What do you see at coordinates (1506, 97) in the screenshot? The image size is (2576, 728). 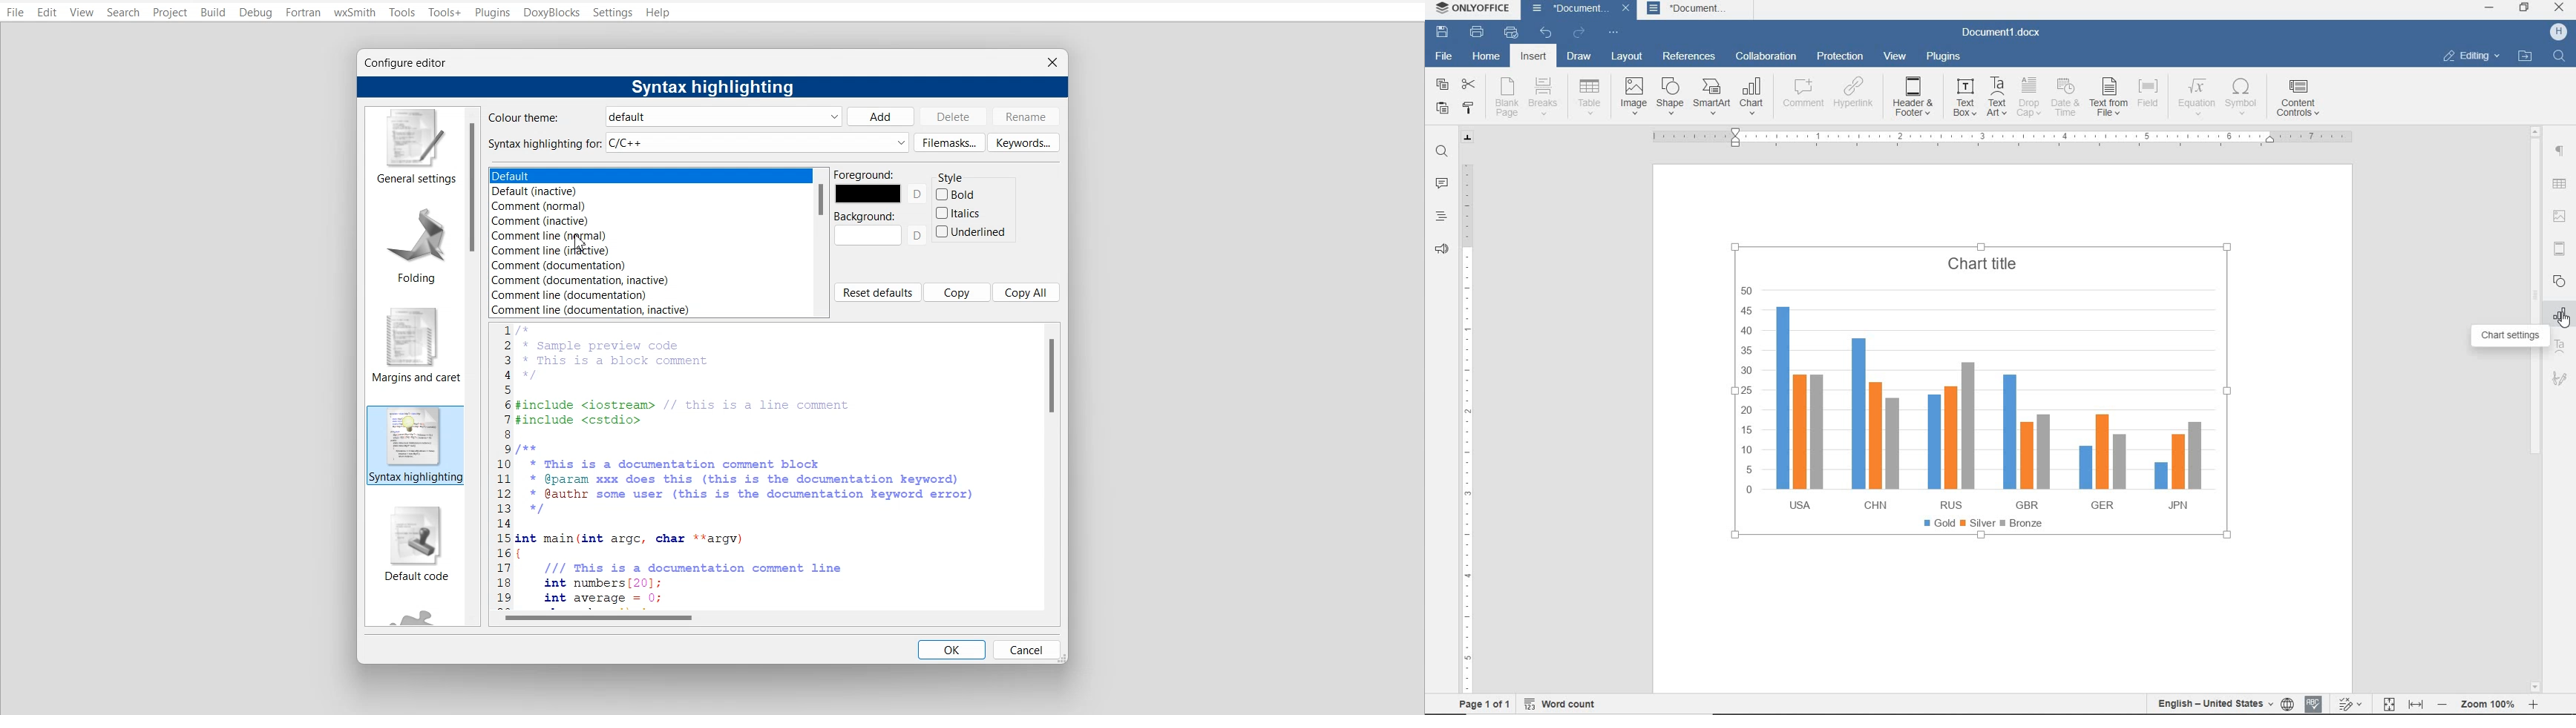 I see `blank page` at bounding box center [1506, 97].